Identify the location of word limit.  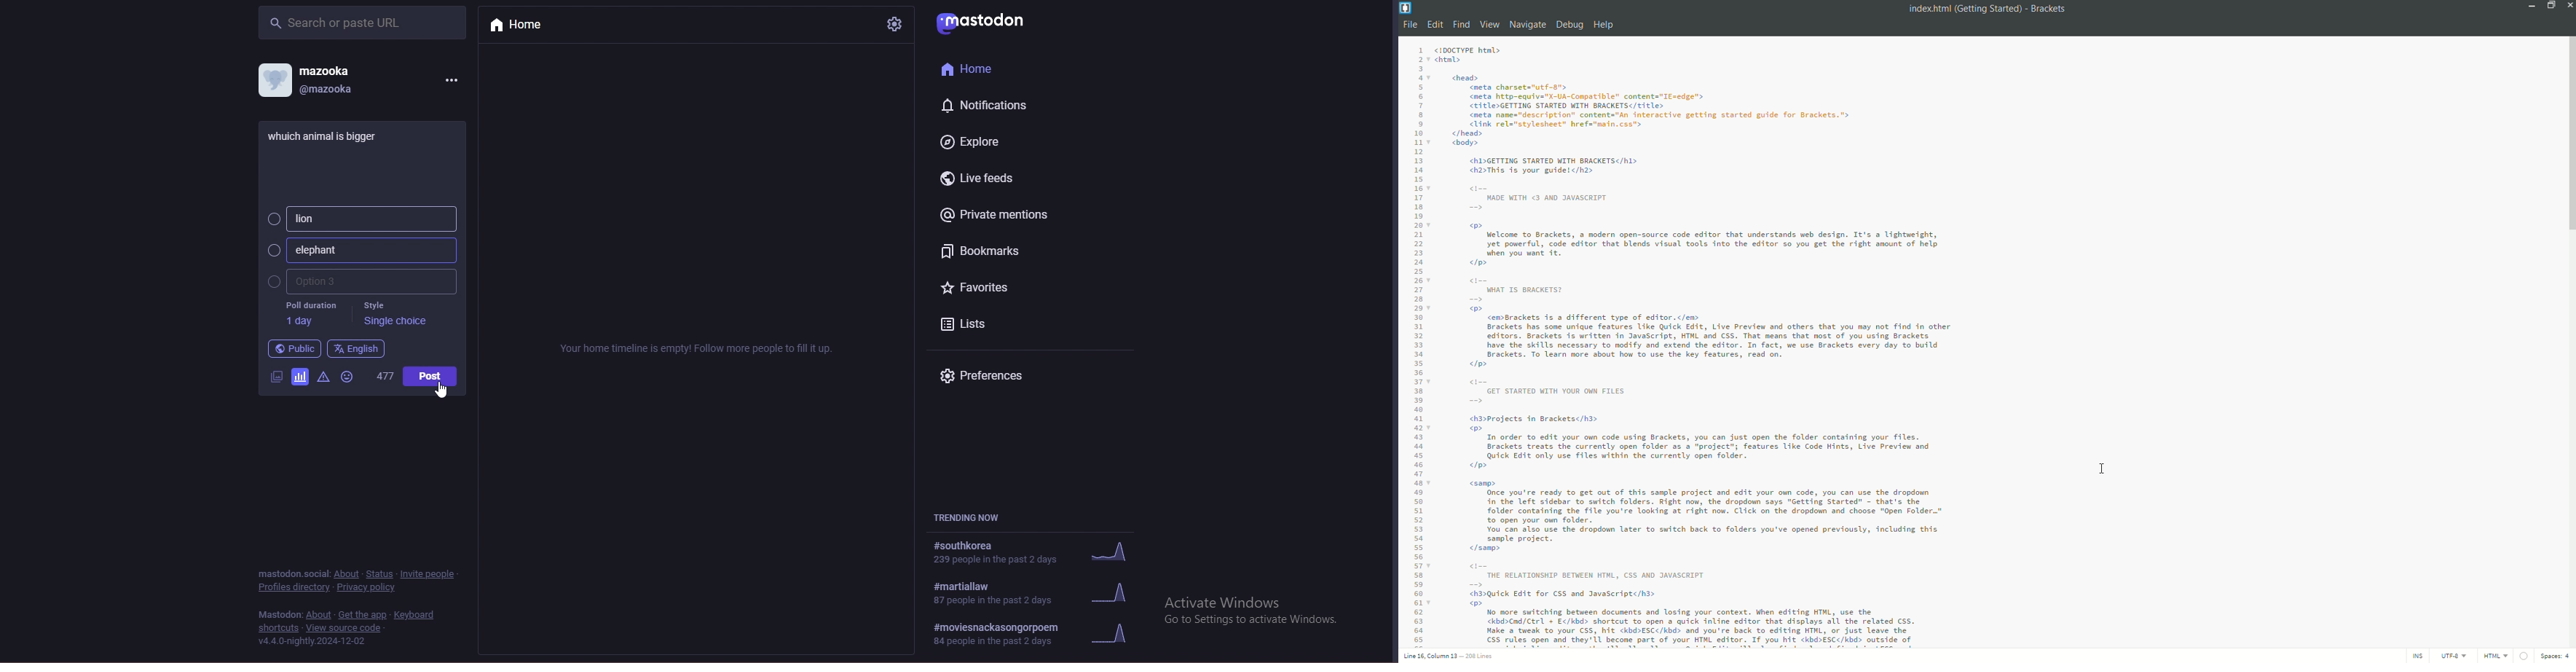
(384, 380).